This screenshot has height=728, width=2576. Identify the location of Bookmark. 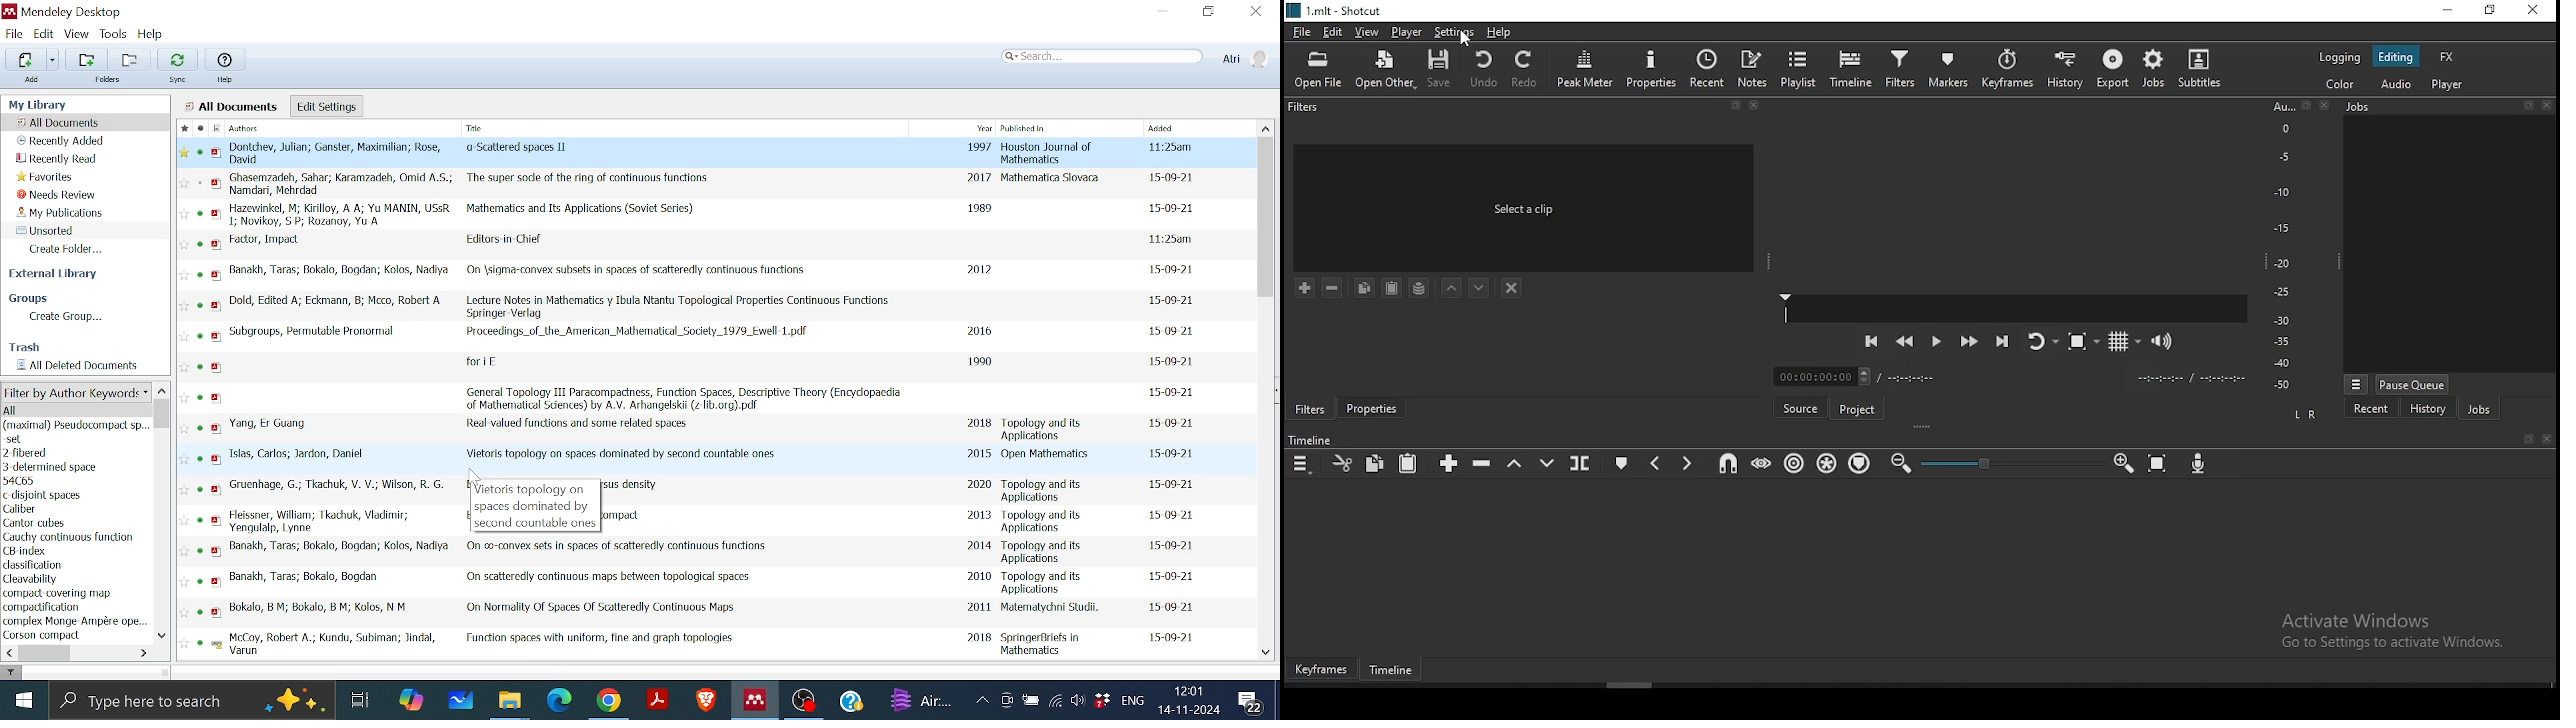
(2307, 106).